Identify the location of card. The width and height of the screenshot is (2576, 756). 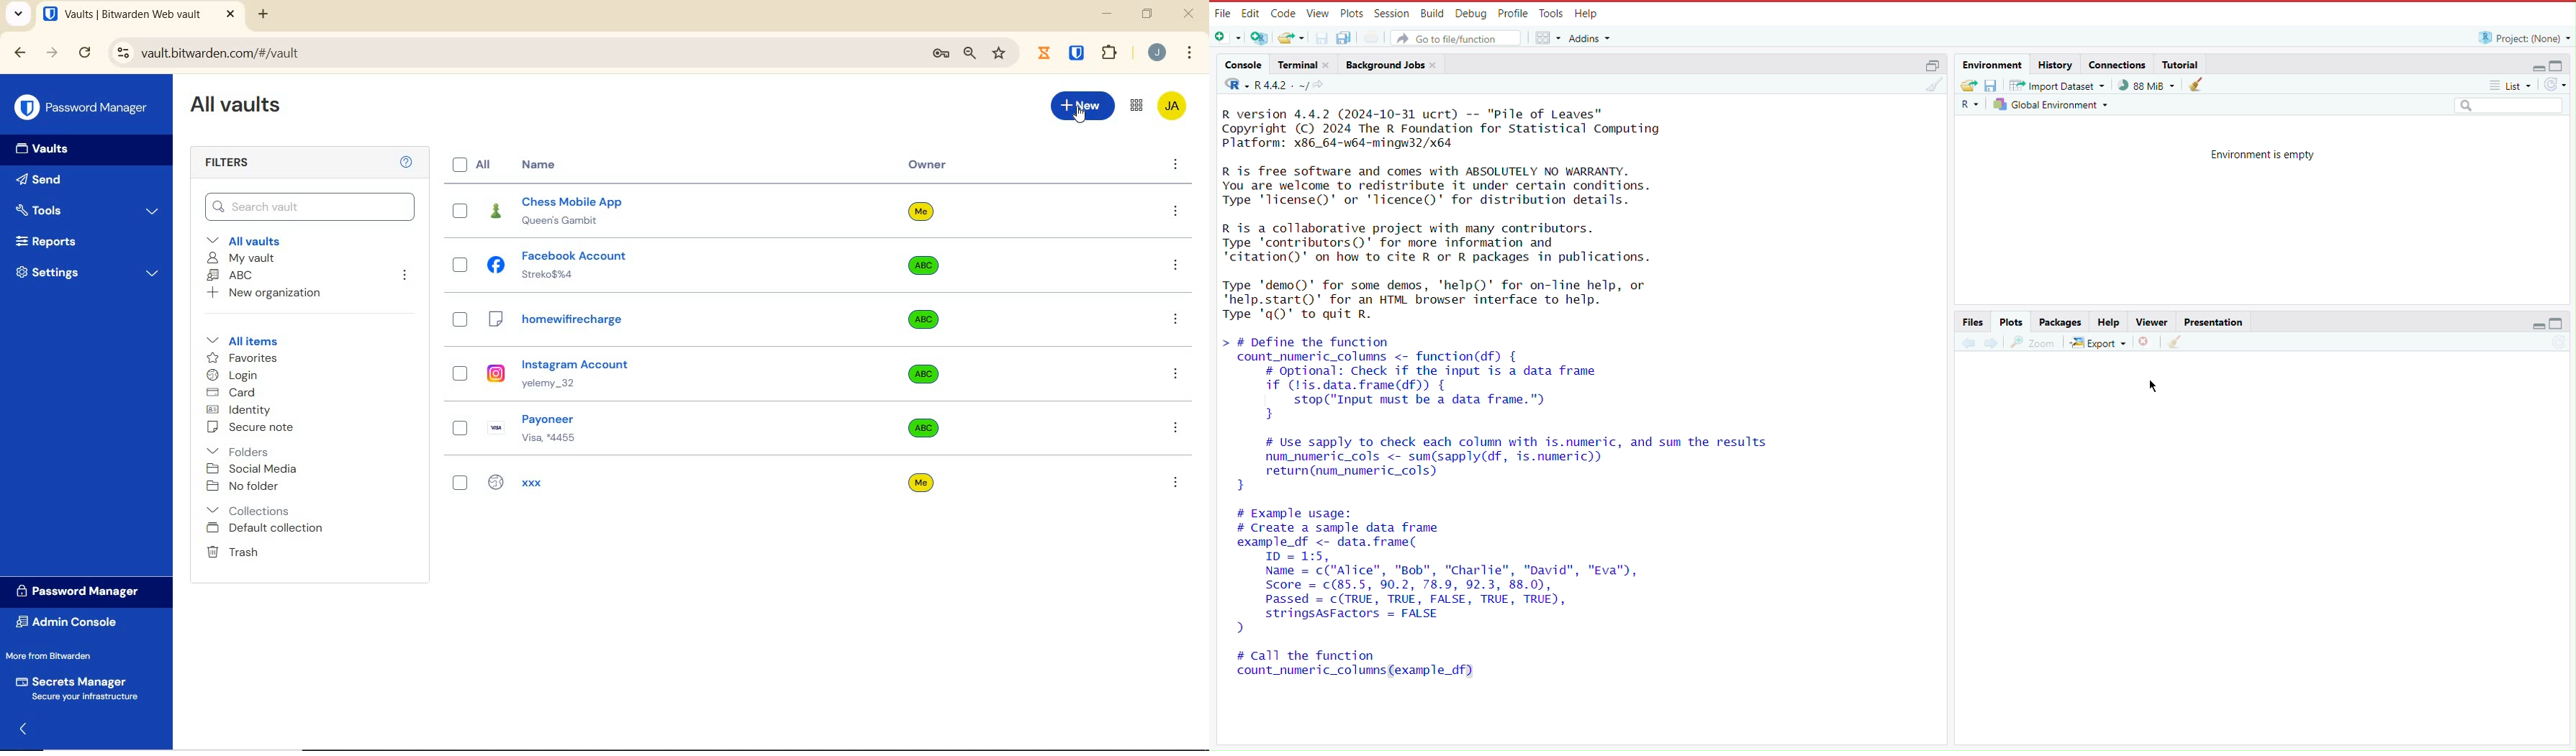
(234, 394).